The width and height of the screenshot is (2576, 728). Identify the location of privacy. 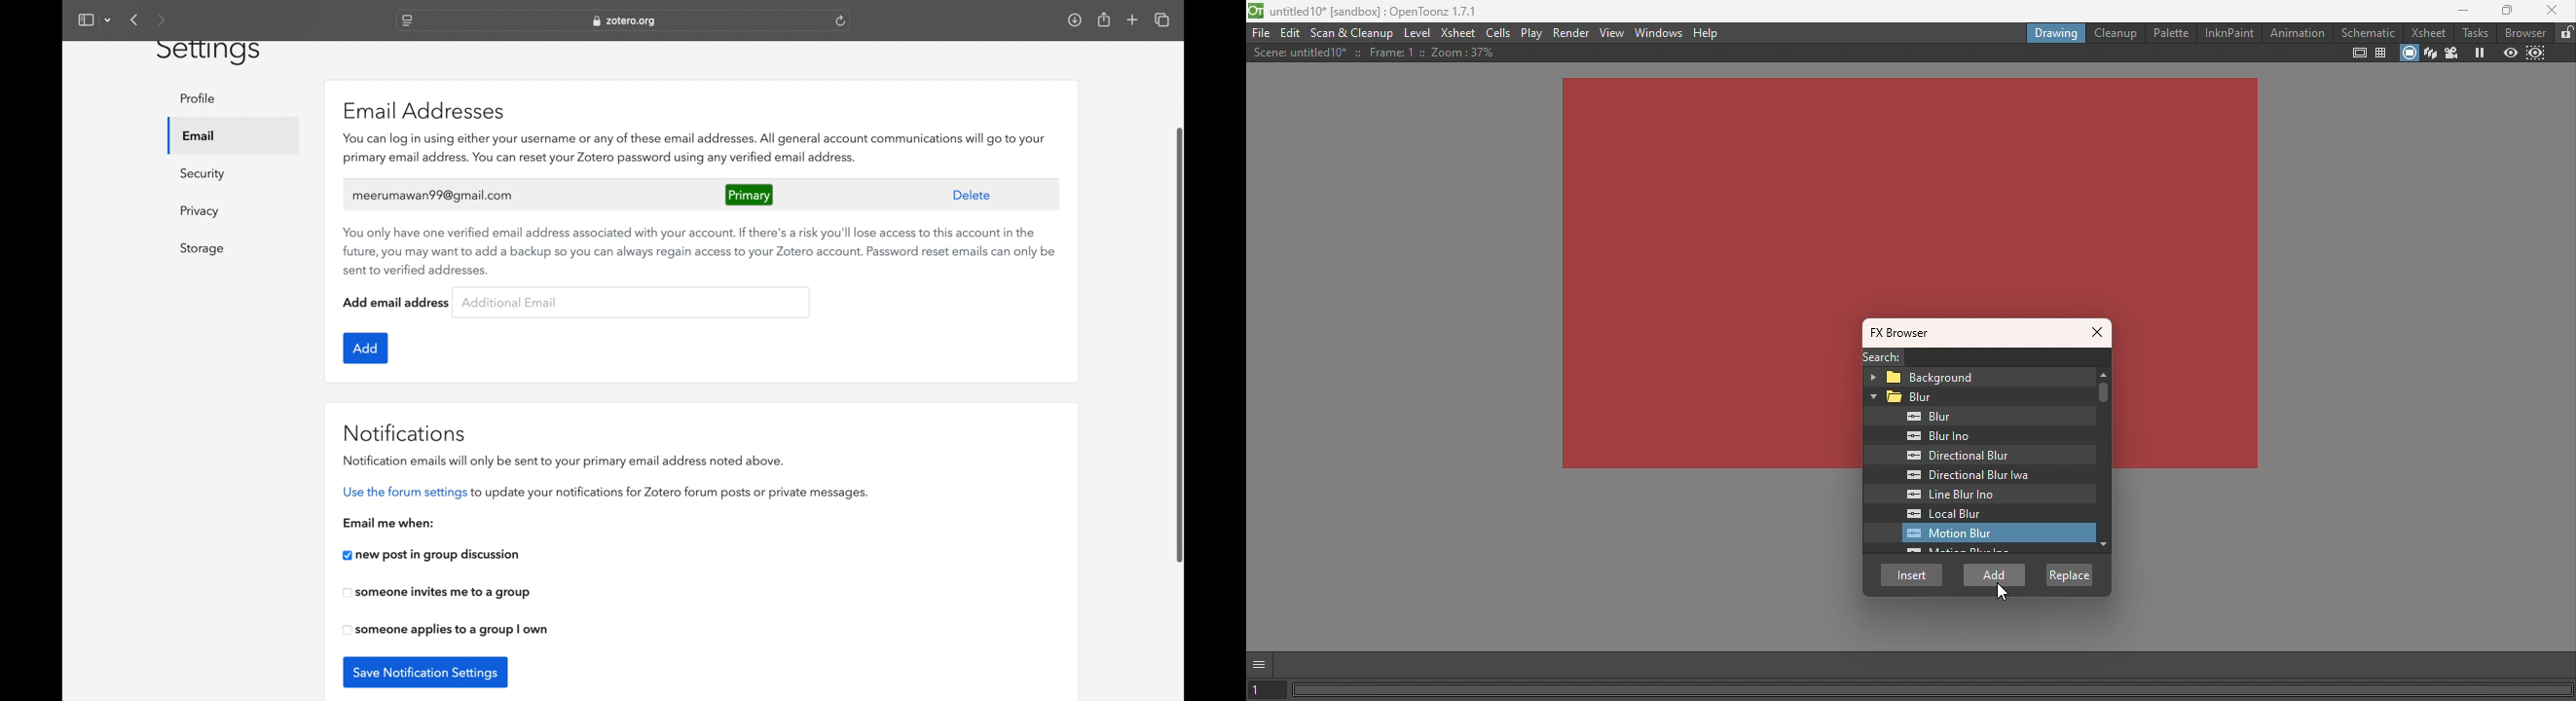
(199, 212).